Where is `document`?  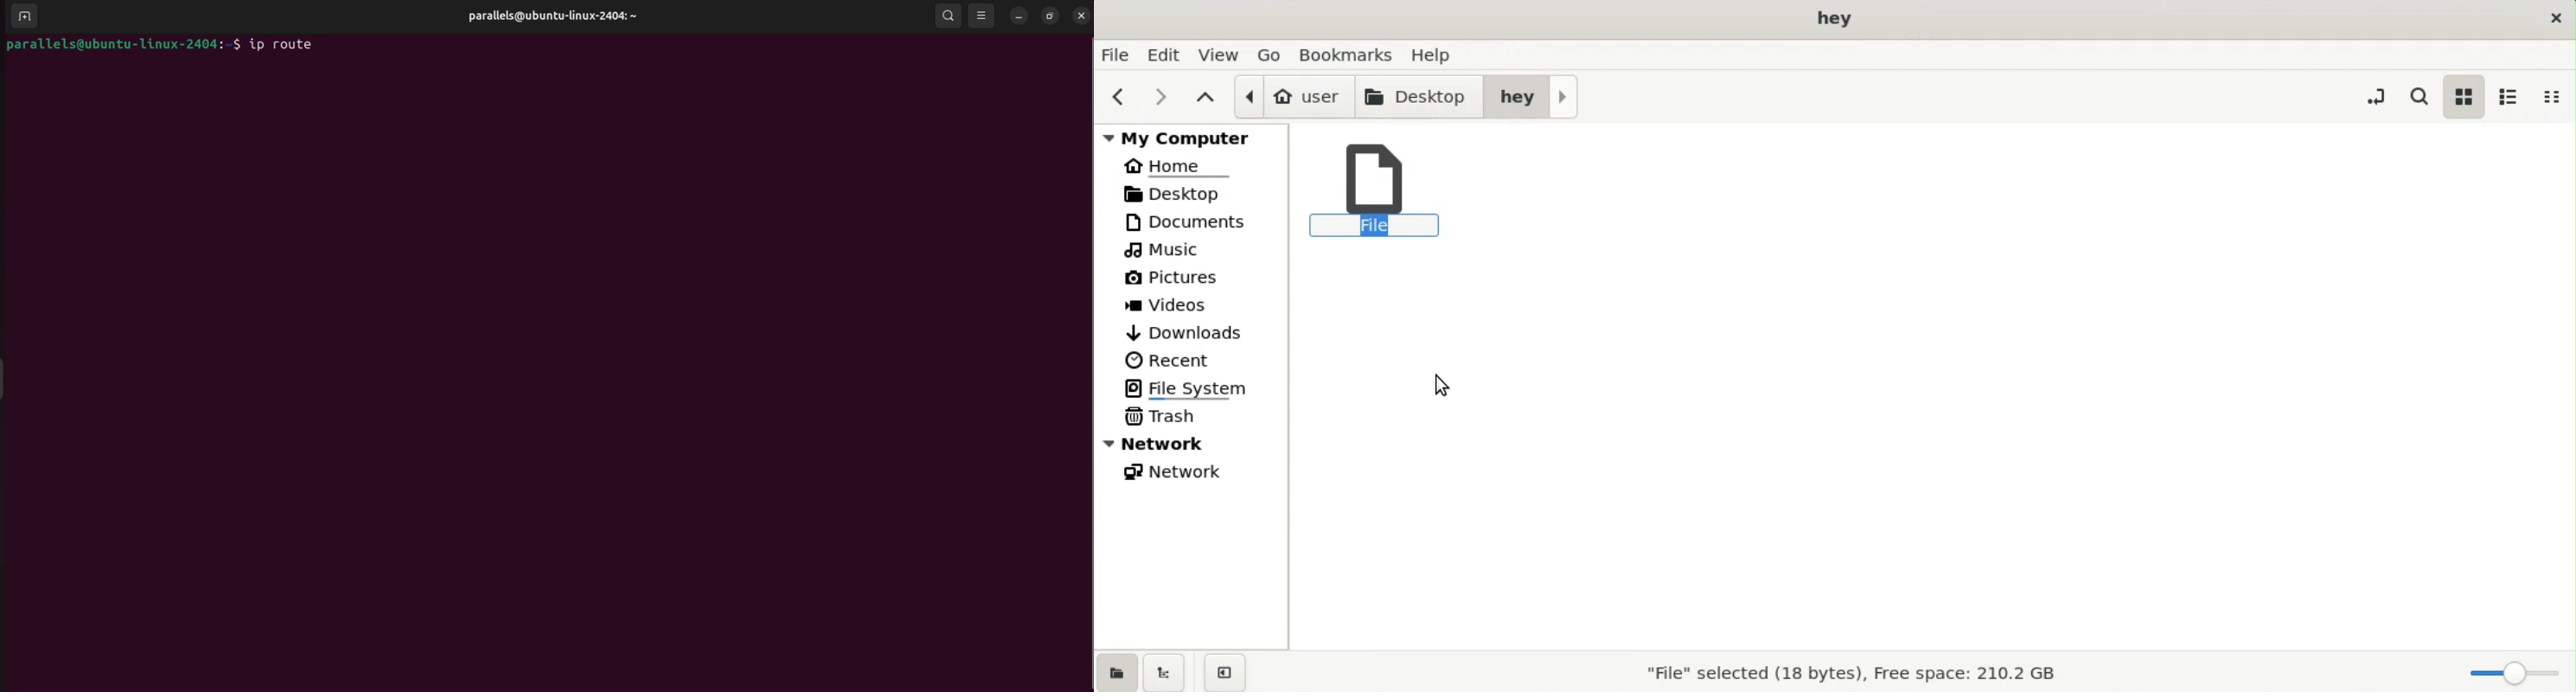 document is located at coordinates (1198, 221).